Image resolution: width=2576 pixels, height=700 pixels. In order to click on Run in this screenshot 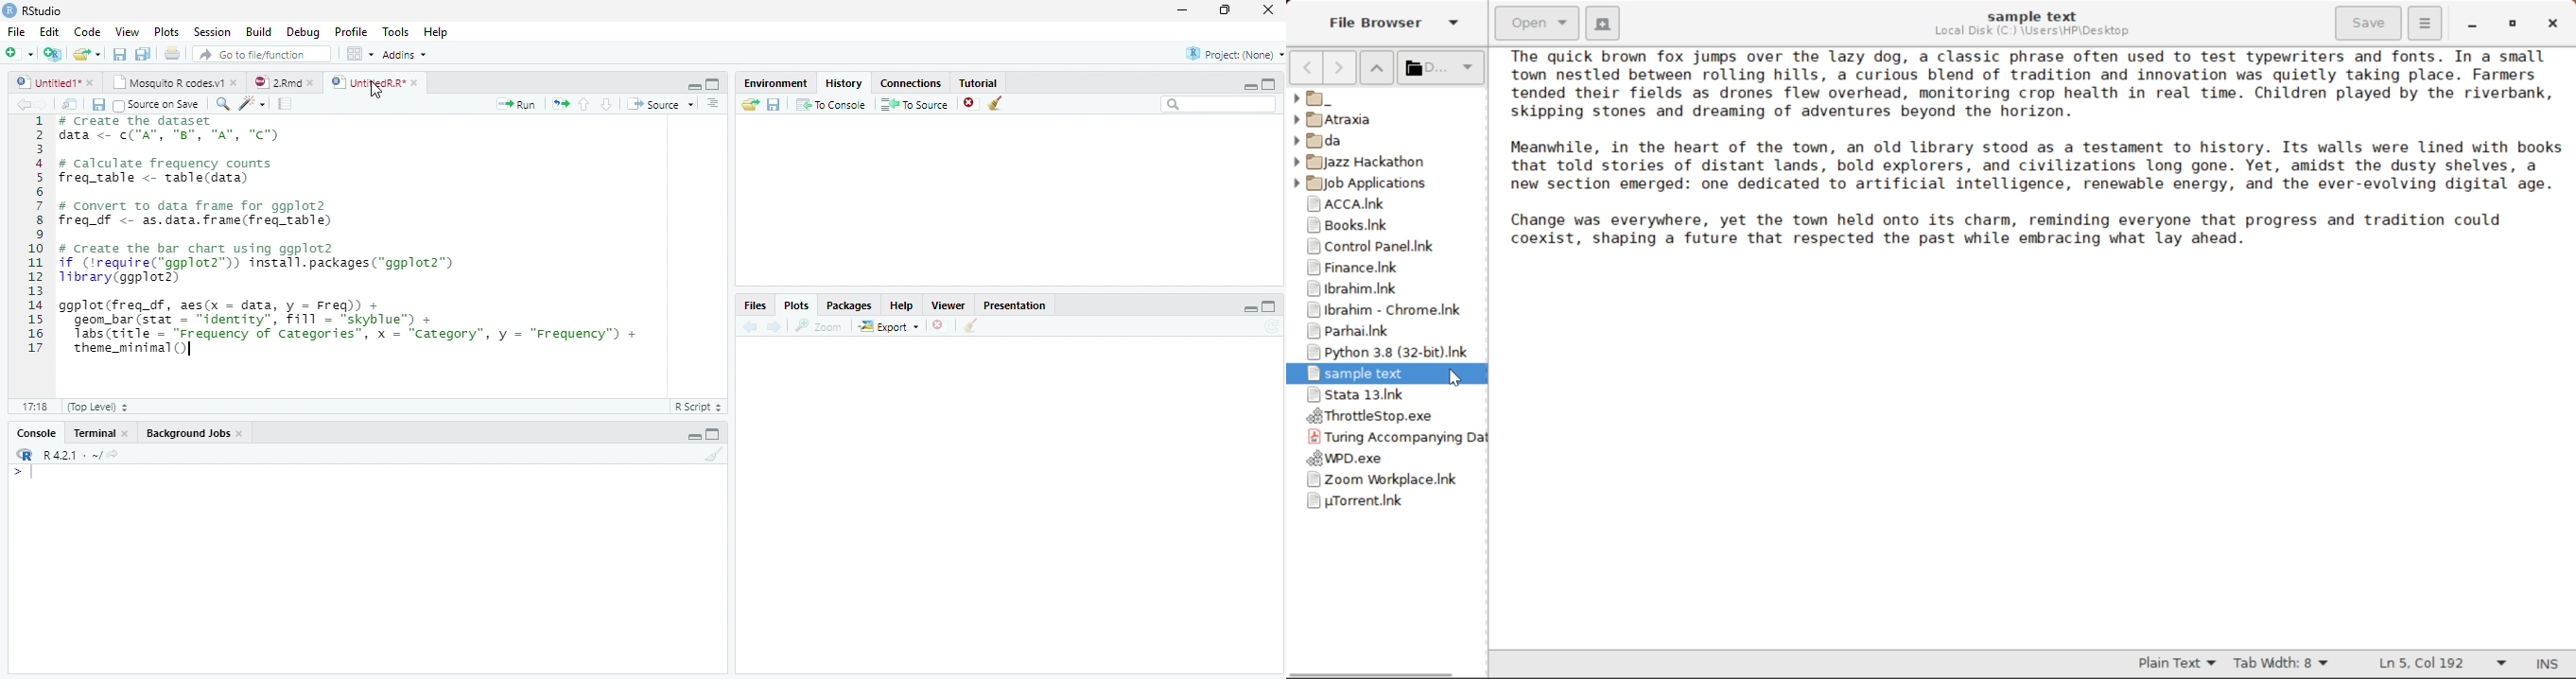, I will do `click(519, 104)`.